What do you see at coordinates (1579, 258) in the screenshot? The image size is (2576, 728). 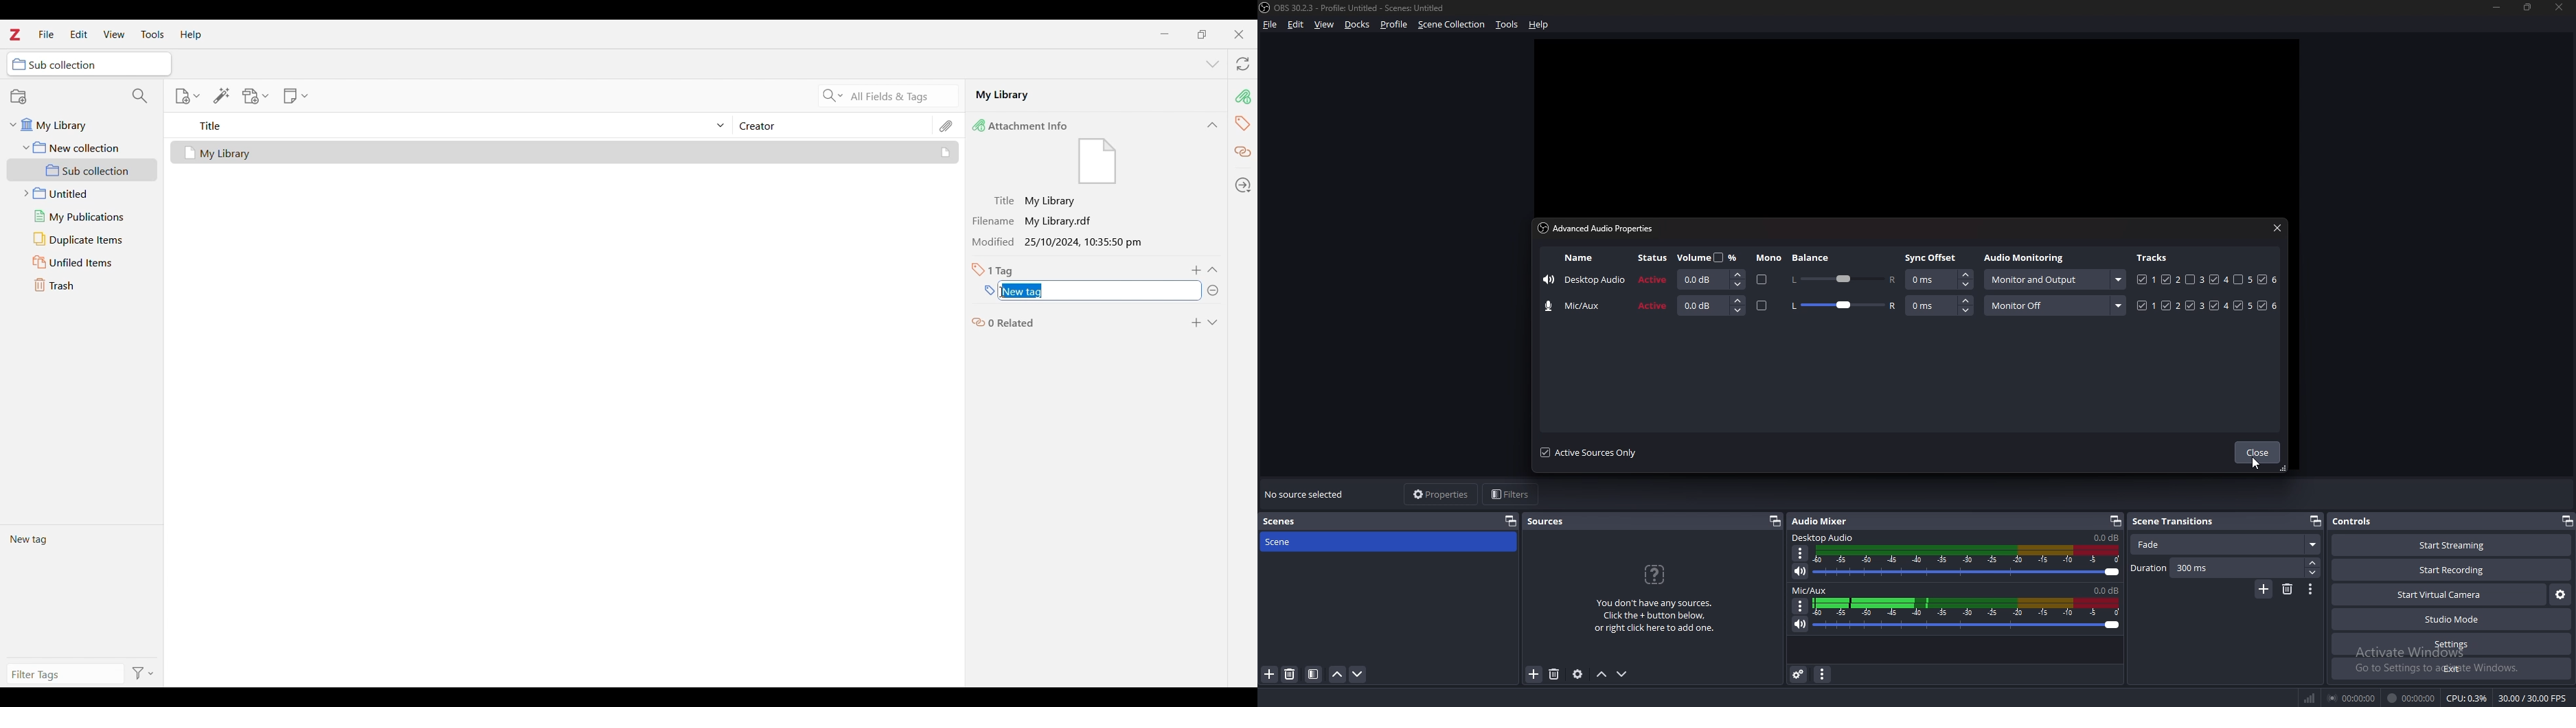 I see `name` at bounding box center [1579, 258].